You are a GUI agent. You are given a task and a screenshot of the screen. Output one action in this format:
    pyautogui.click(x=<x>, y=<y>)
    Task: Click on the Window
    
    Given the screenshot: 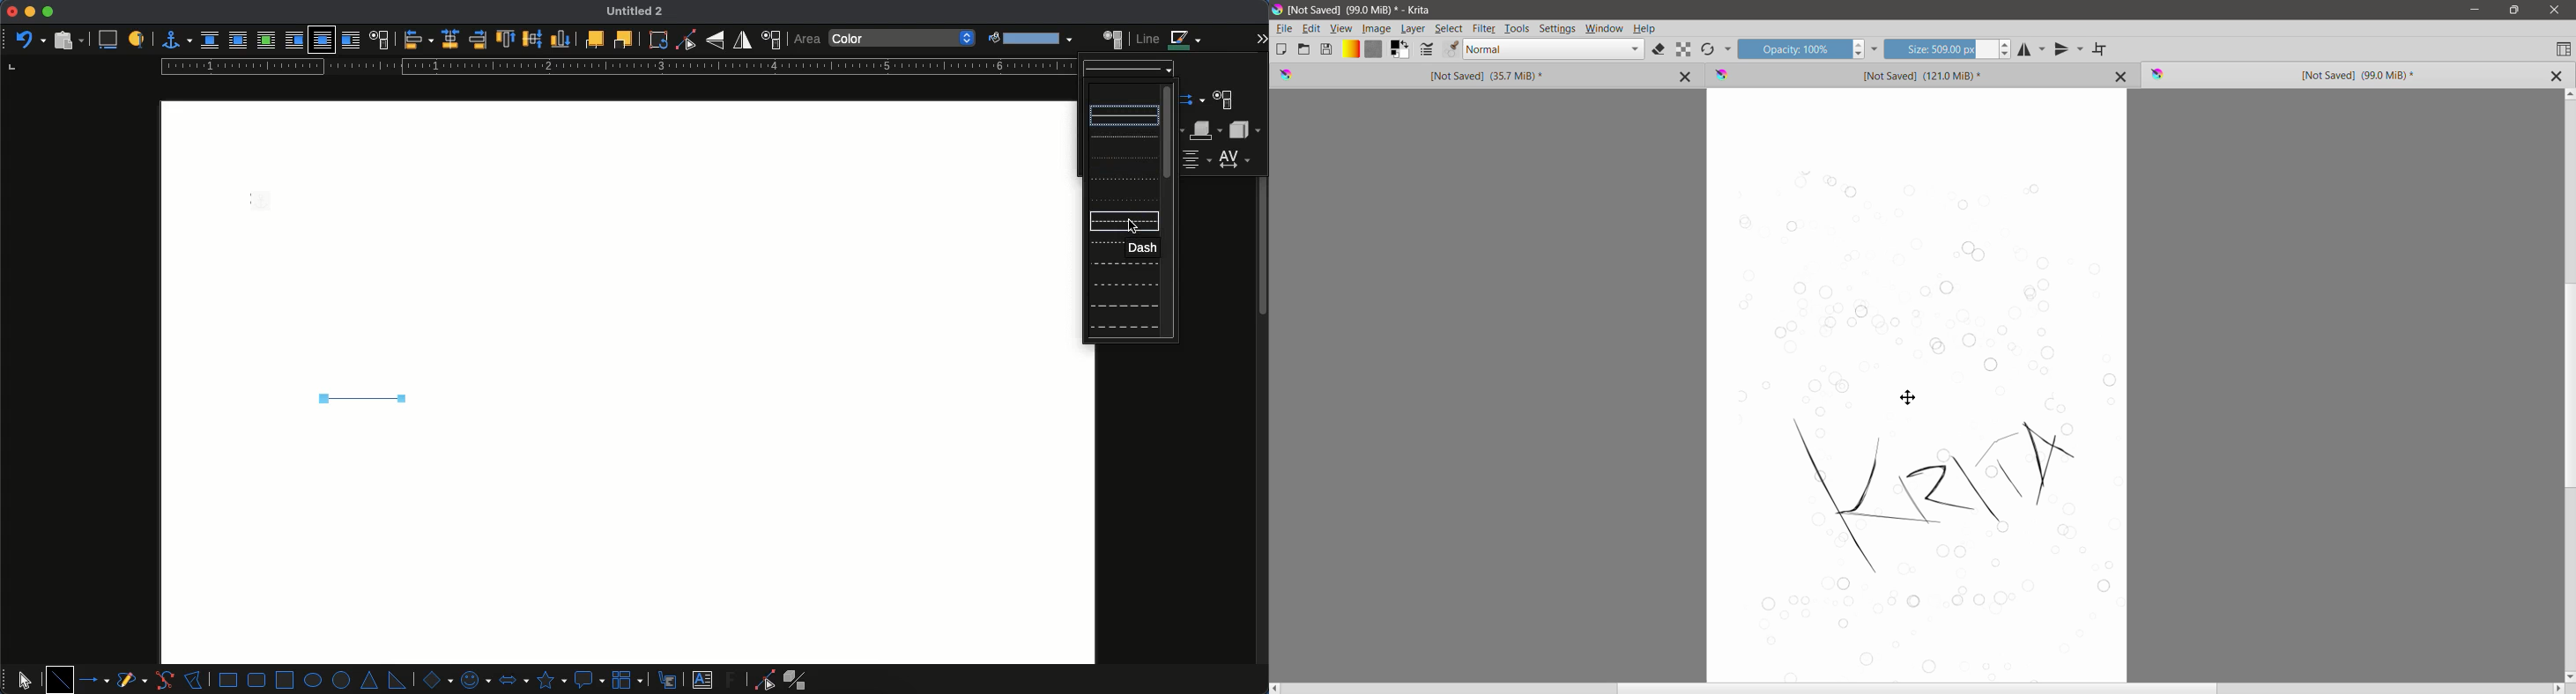 What is the action you would take?
    pyautogui.click(x=1605, y=29)
    